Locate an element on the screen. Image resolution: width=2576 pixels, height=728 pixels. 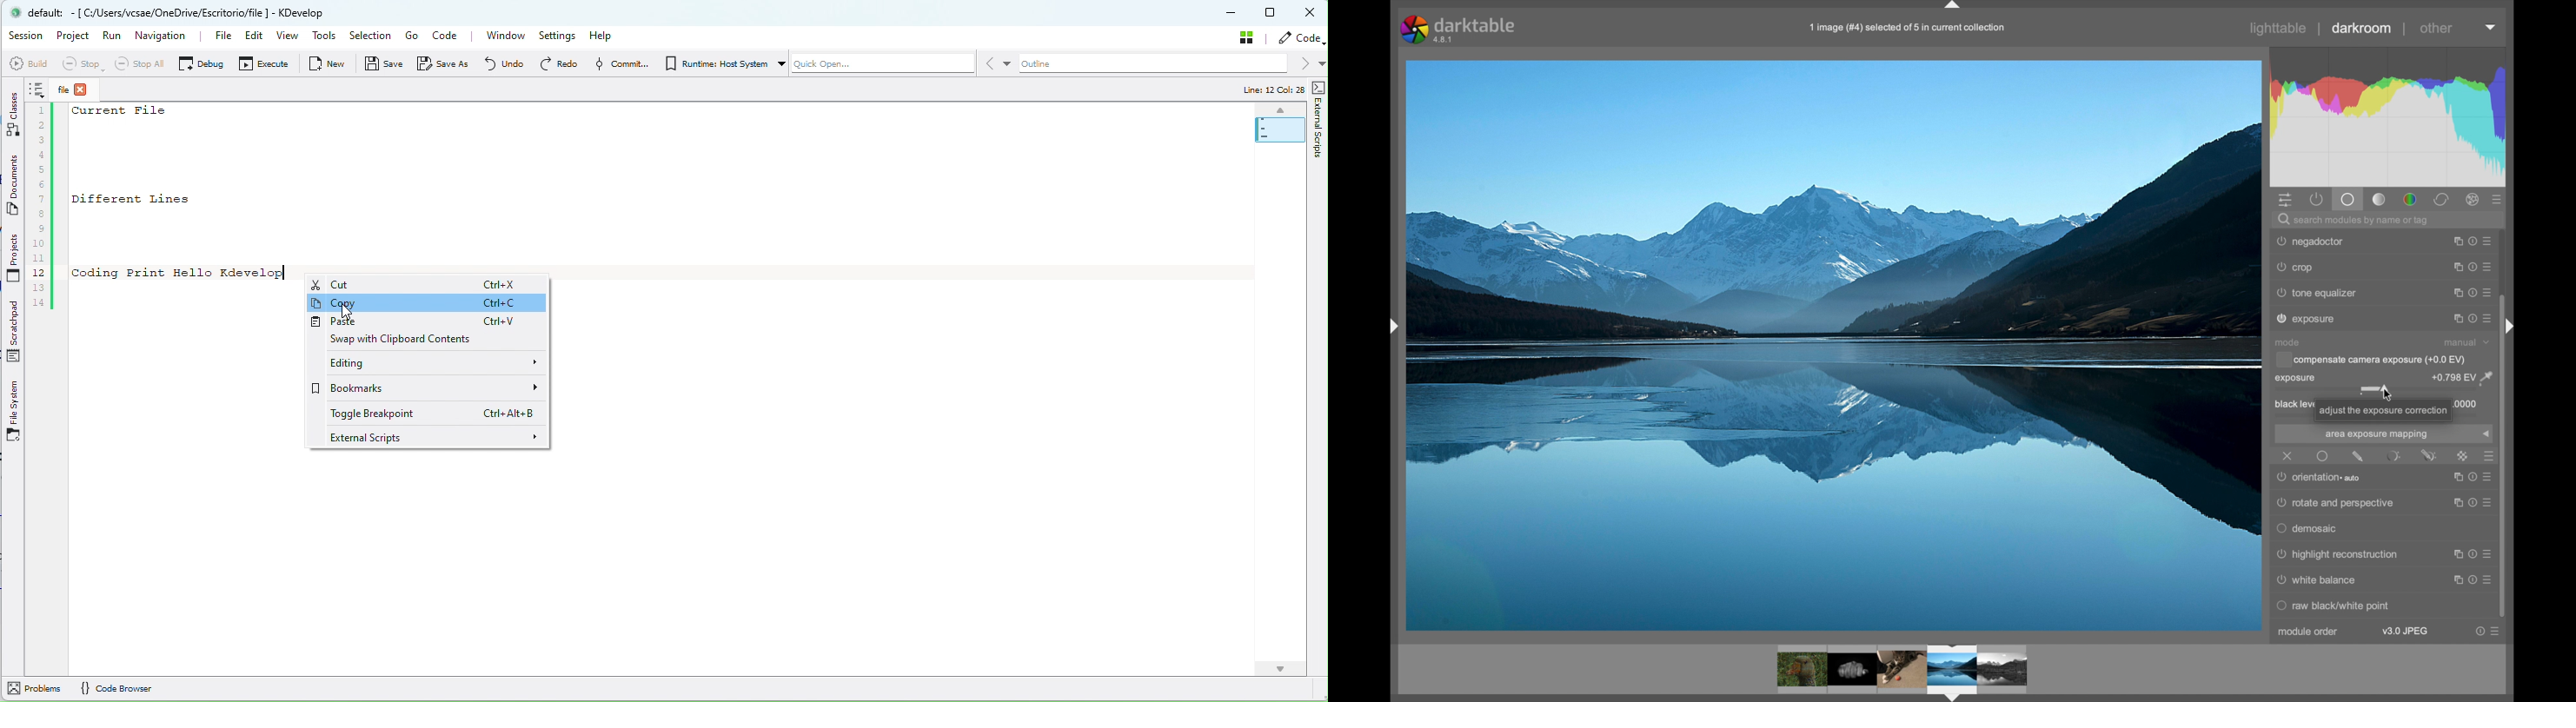
exposure is located at coordinates (2297, 378).